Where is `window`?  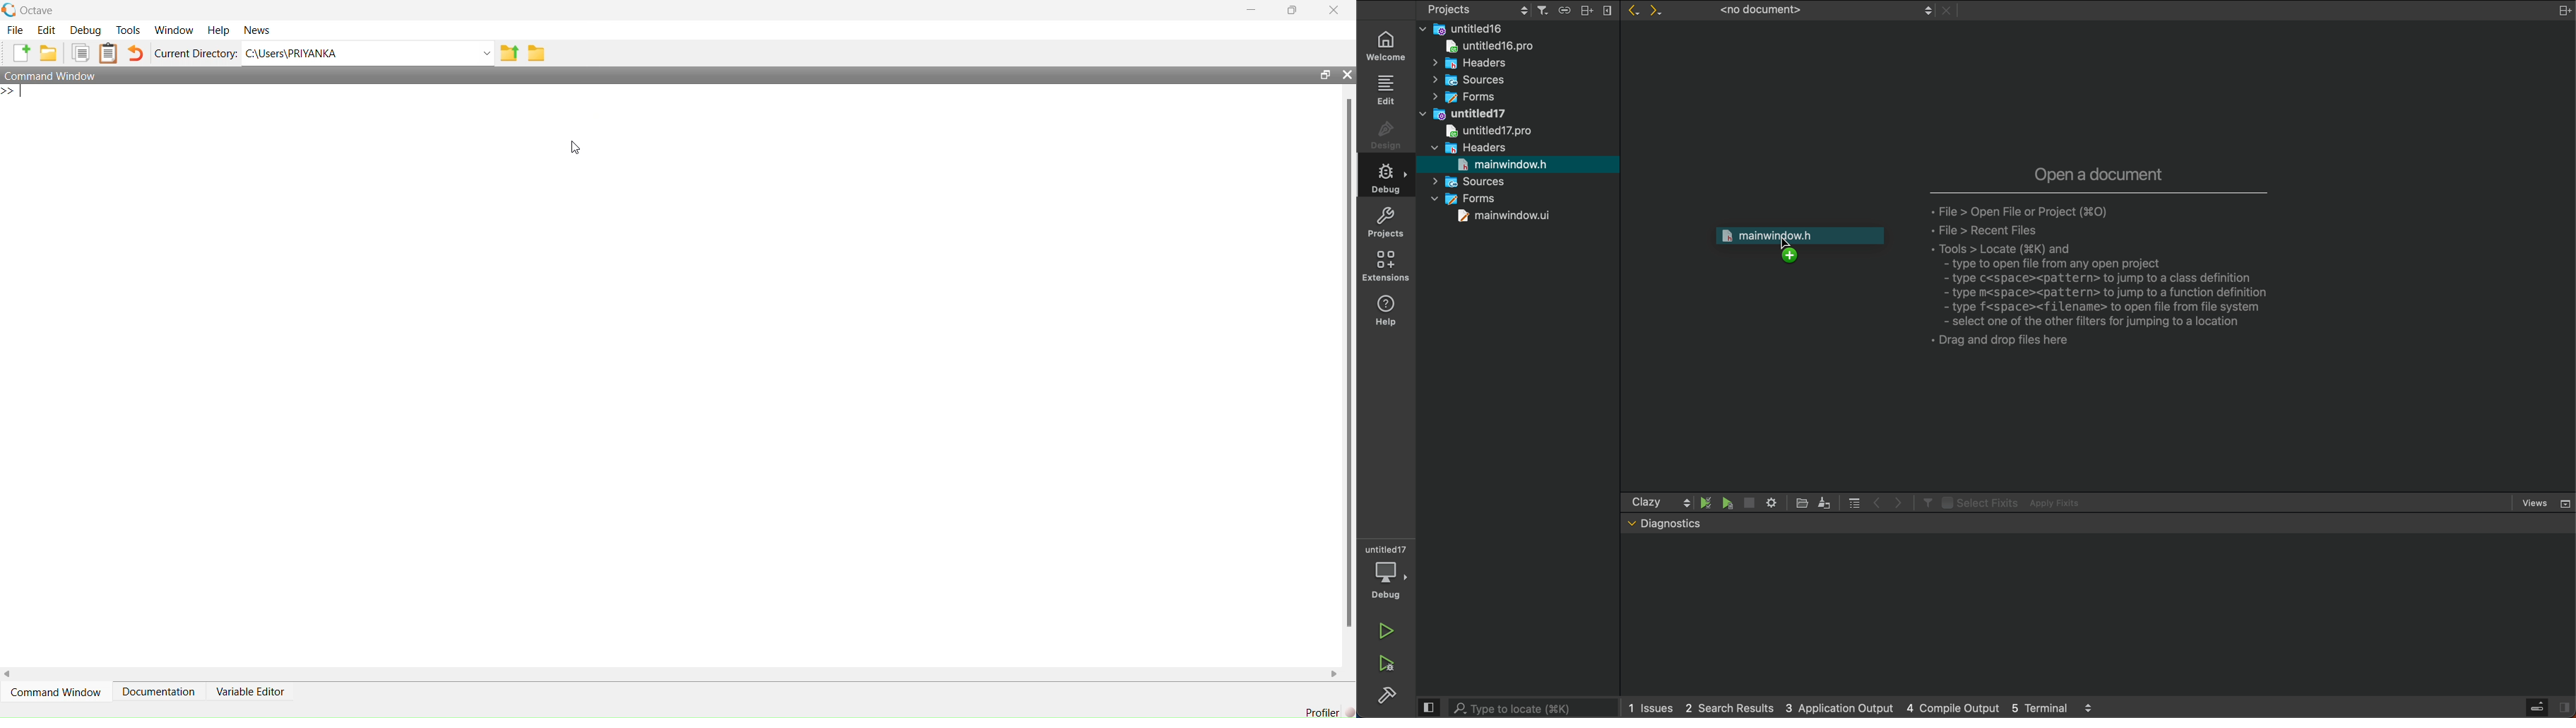
window is located at coordinates (174, 31).